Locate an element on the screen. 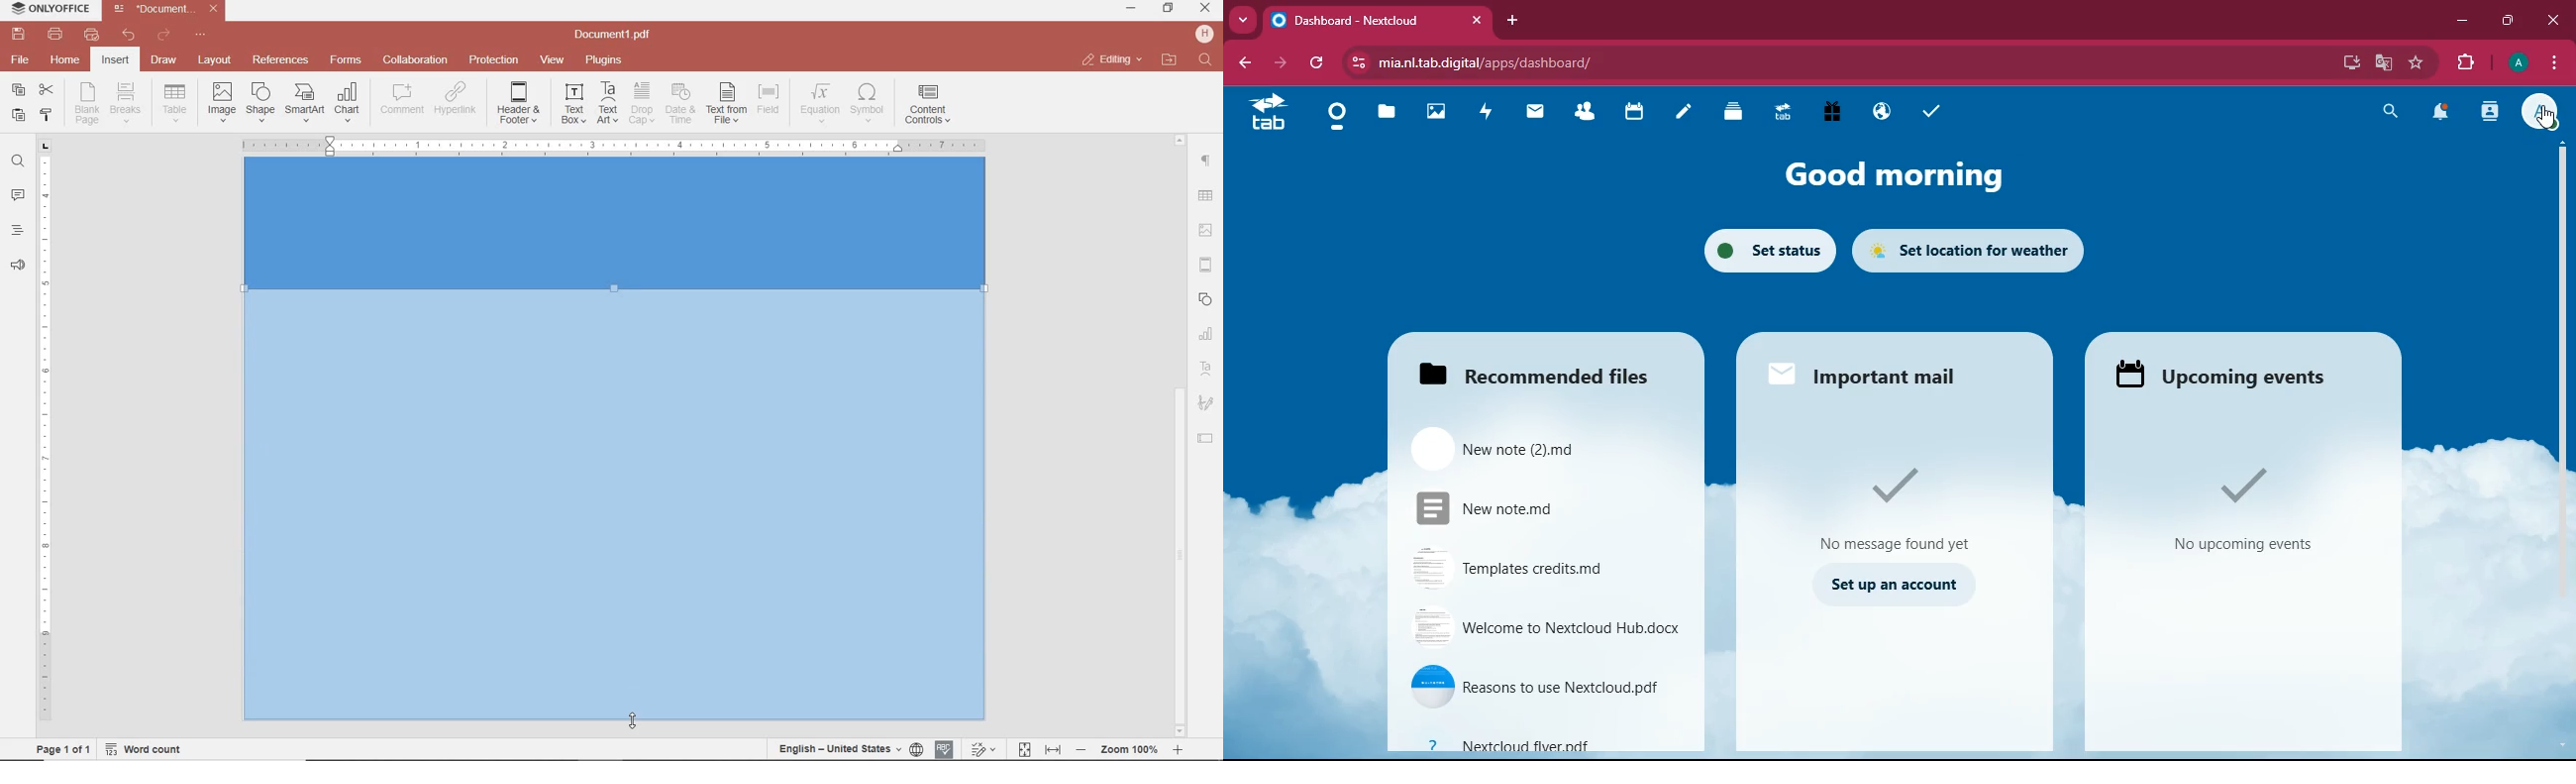  layout is located at coordinates (217, 61).